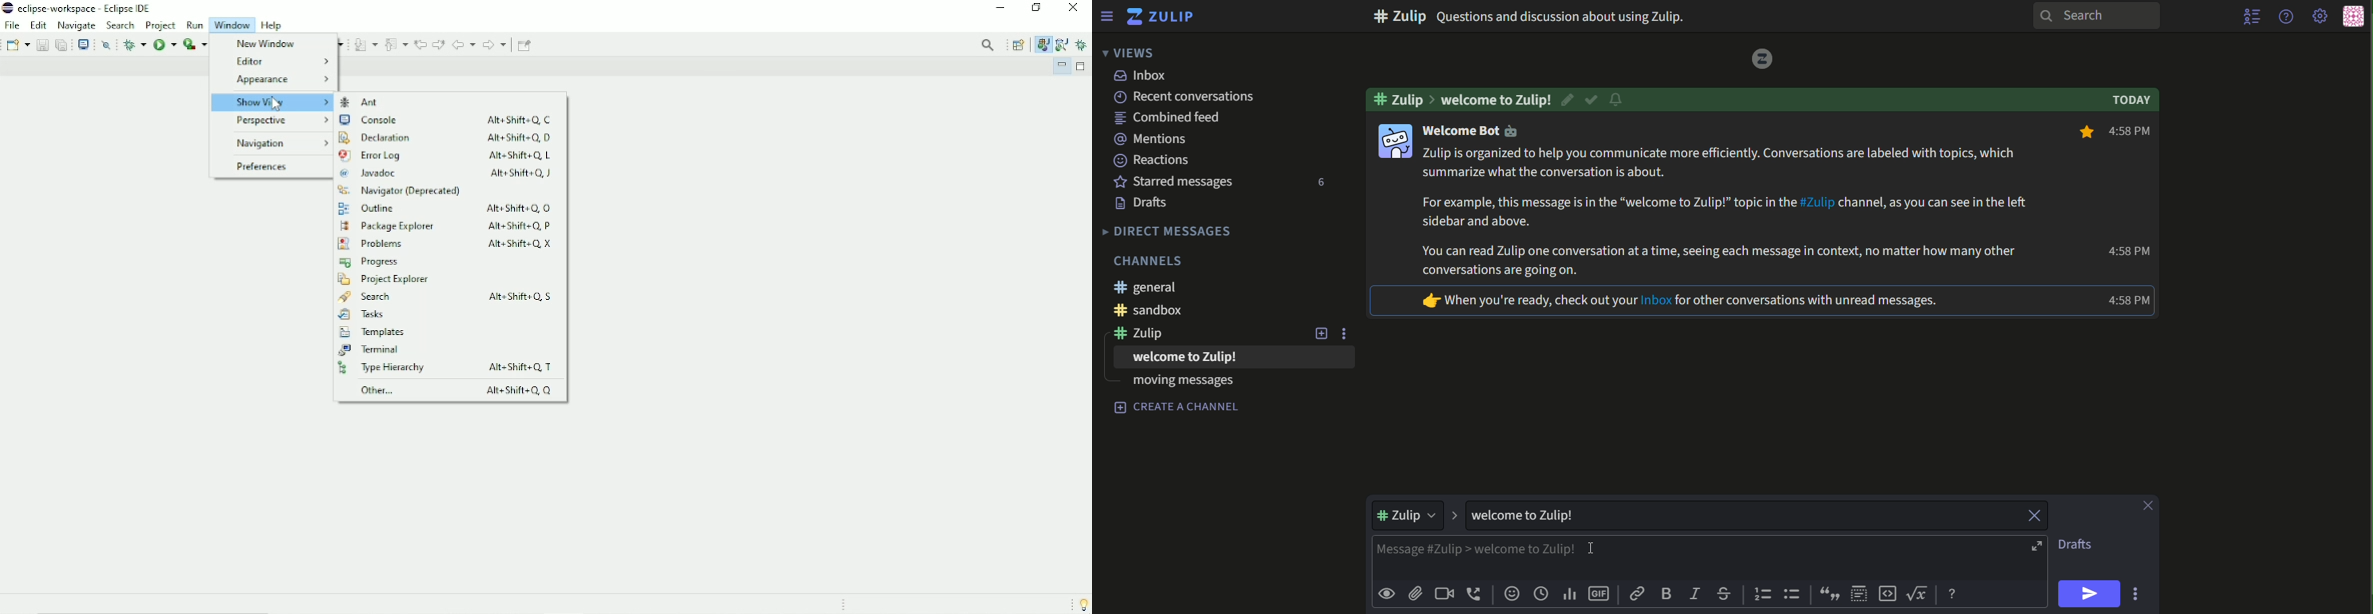 This screenshot has height=616, width=2380. I want to click on Close, so click(1074, 11).